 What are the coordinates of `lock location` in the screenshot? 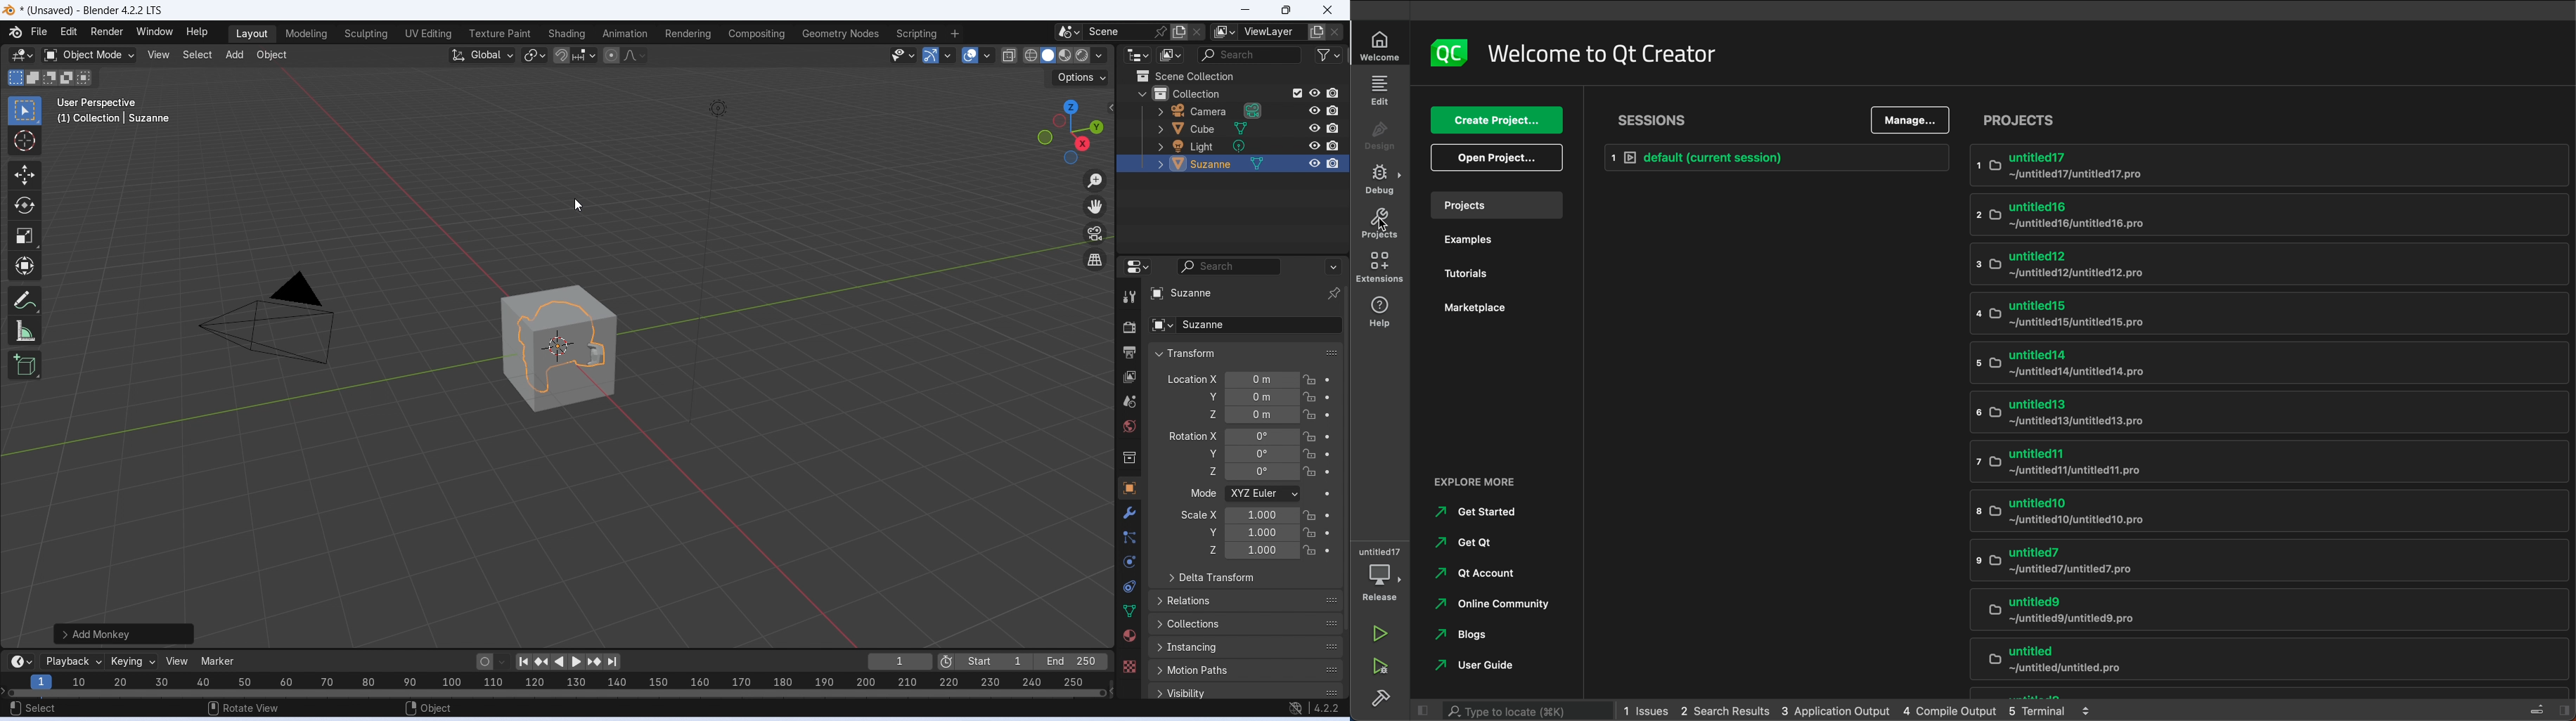 It's located at (1310, 472).